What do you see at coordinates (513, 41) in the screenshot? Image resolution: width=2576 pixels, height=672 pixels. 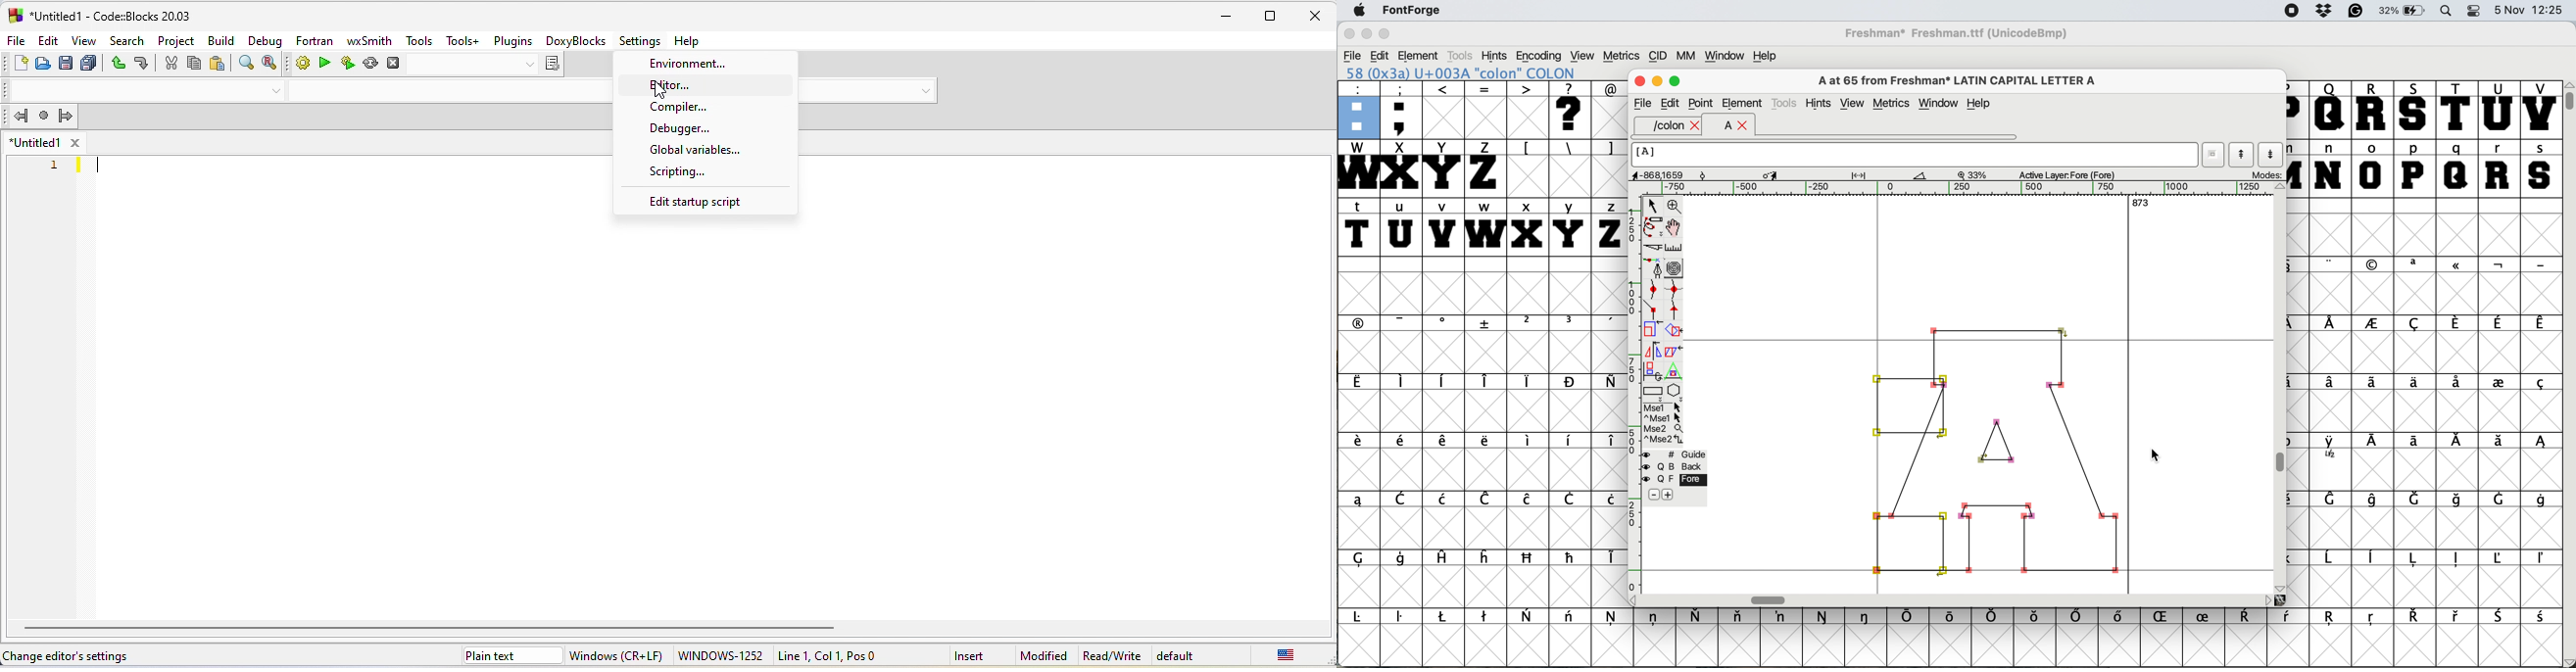 I see `plugins` at bounding box center [513, 41].